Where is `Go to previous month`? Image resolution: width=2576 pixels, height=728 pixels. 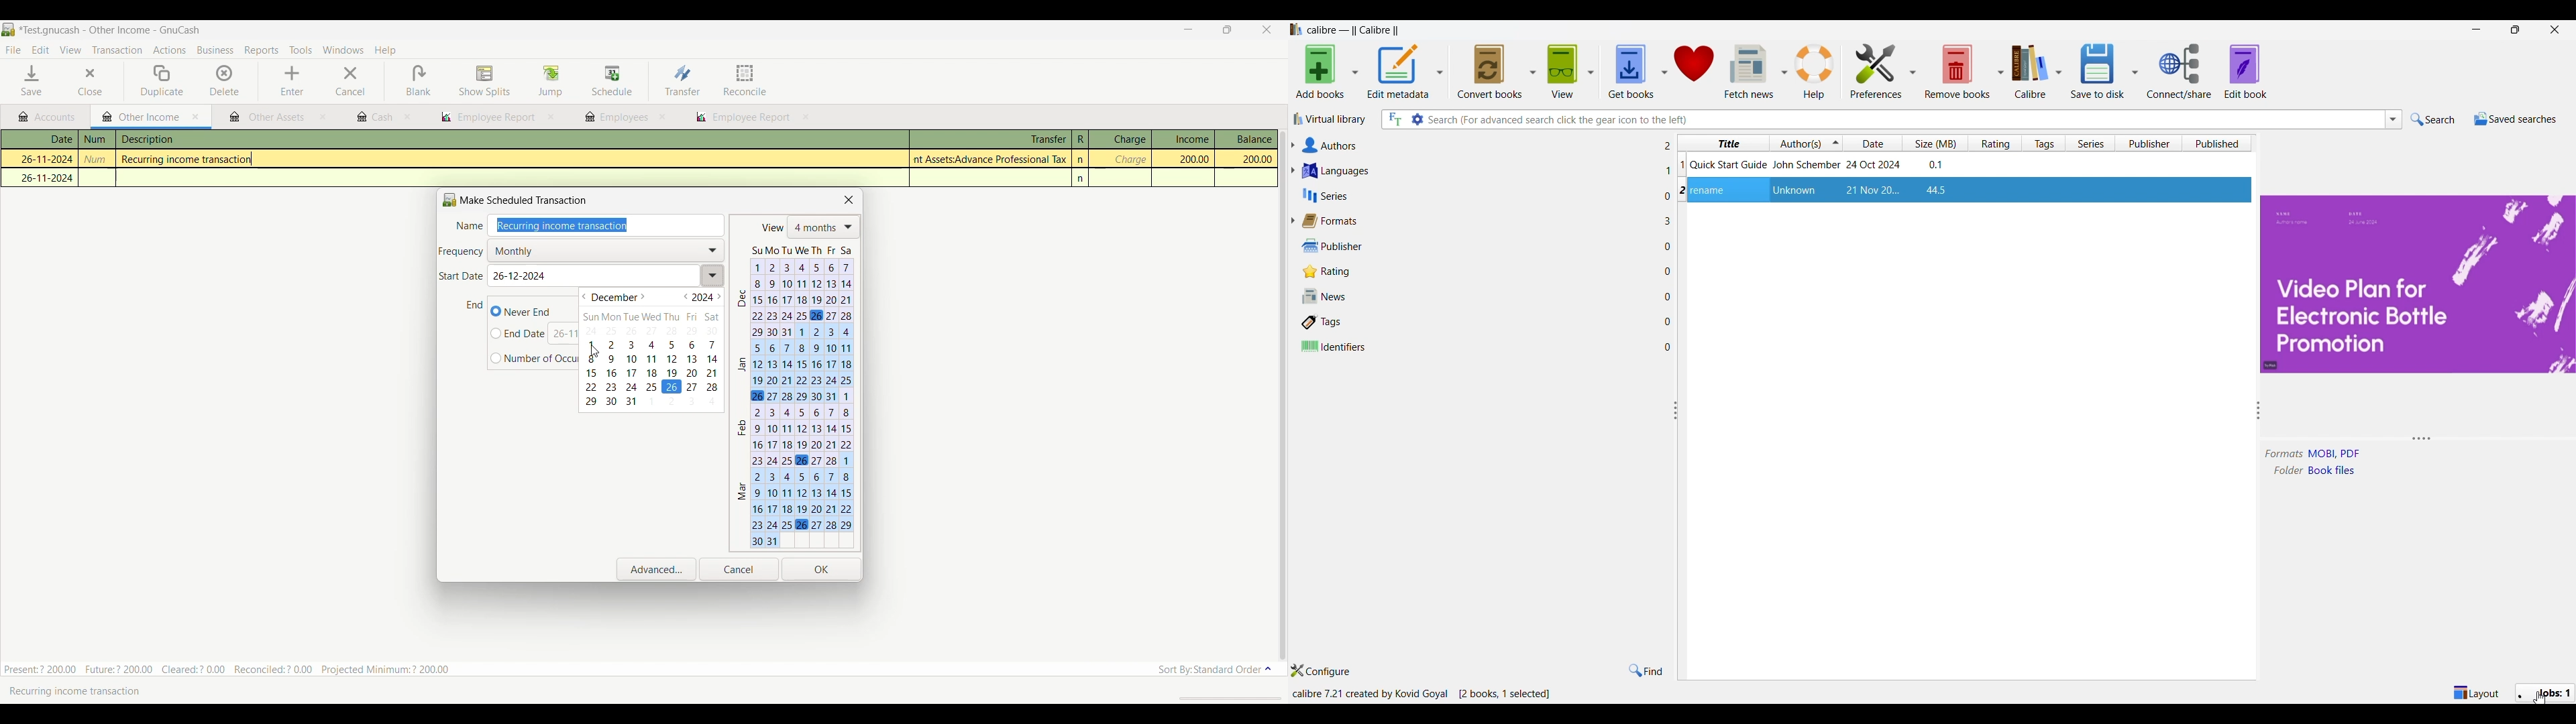 Go to previous month is located at coordinates (584, 297).